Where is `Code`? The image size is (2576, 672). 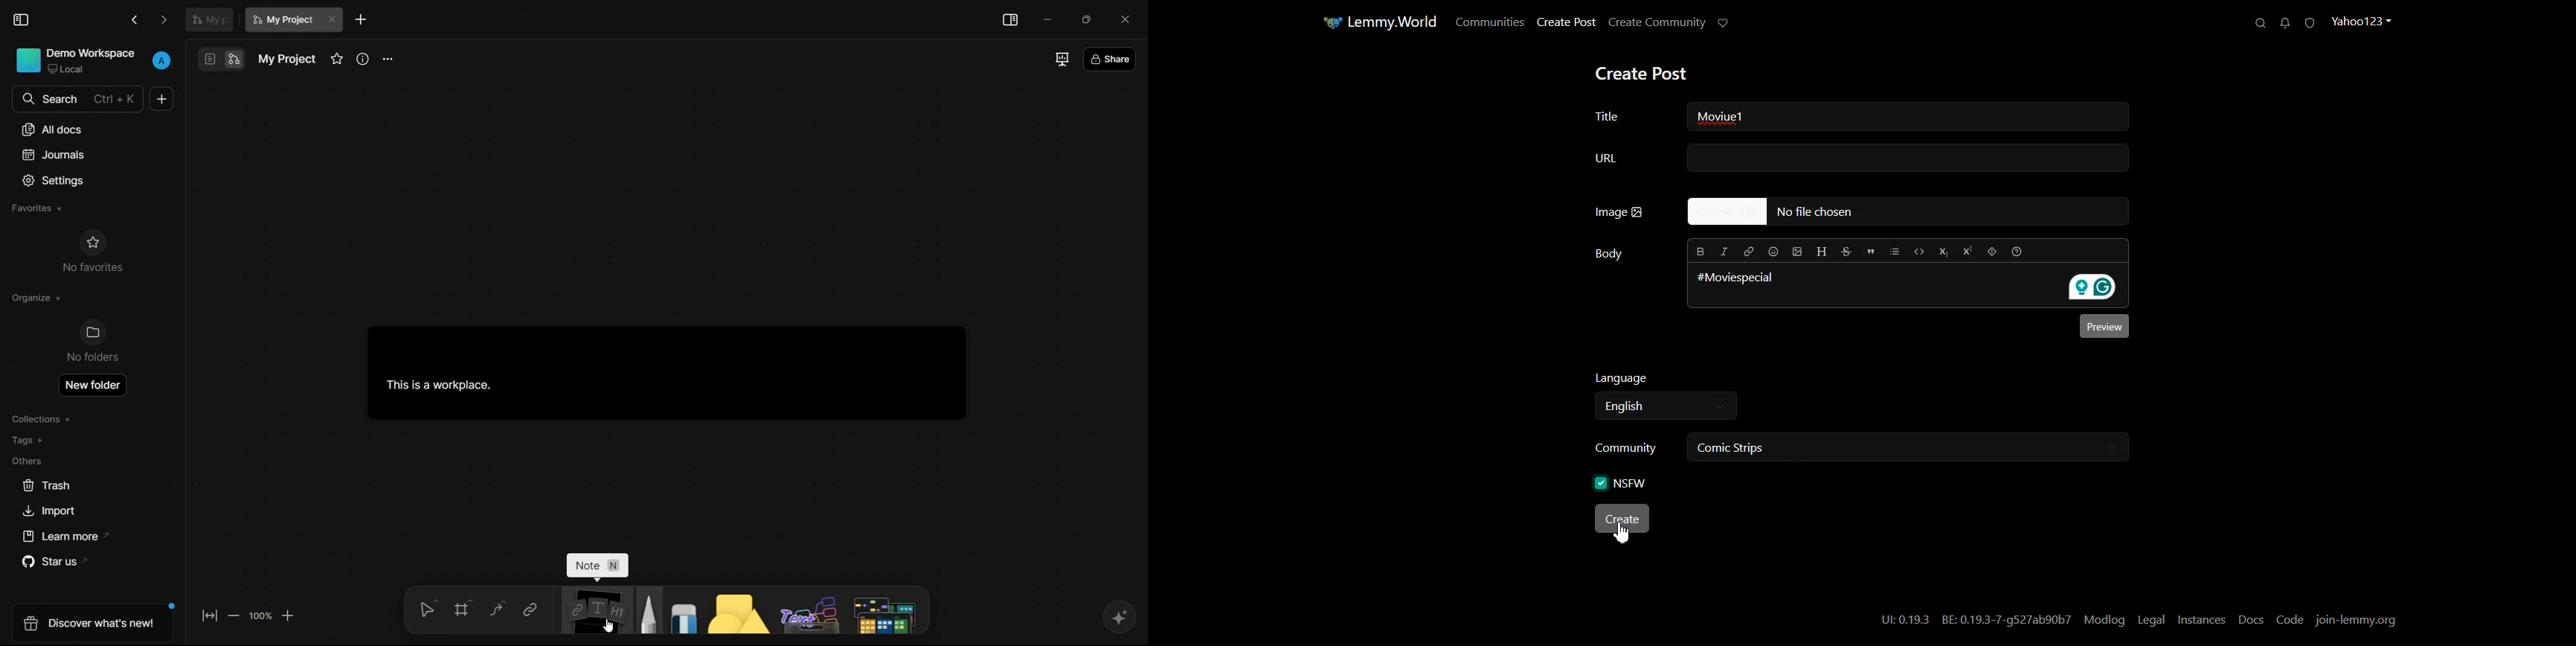 Code is located at coordinates (2291, 619).